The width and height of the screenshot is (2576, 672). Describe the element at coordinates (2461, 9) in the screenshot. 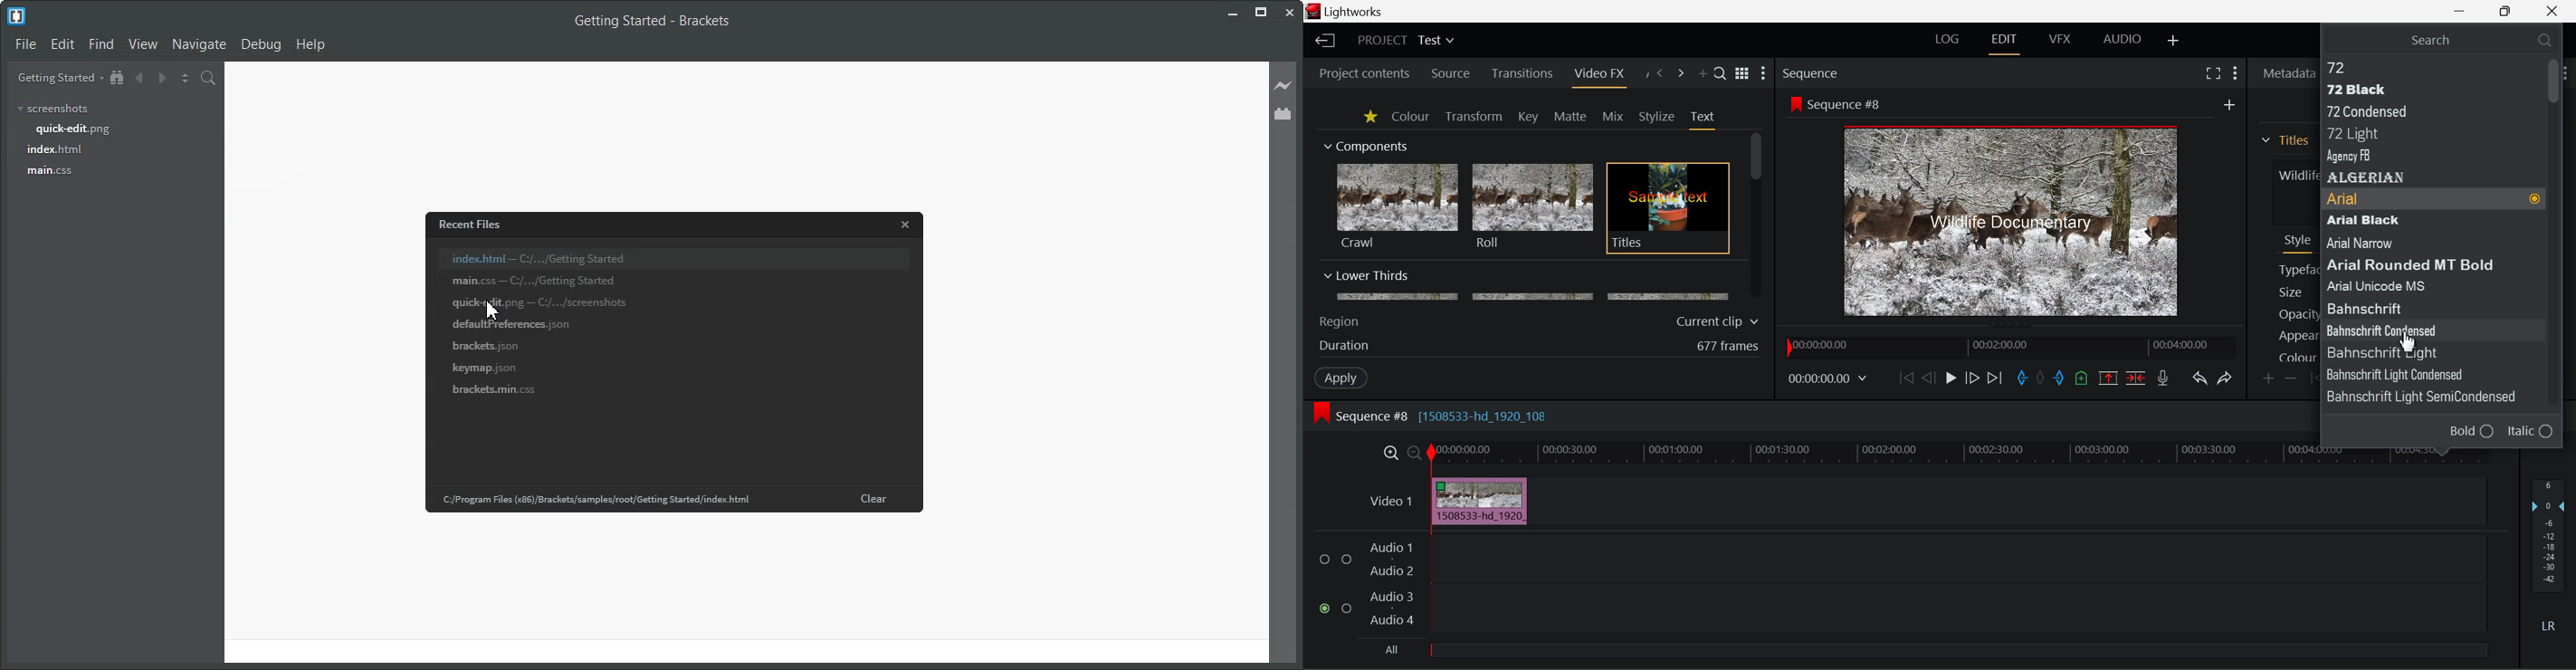

I see `Restore Down` at that location.